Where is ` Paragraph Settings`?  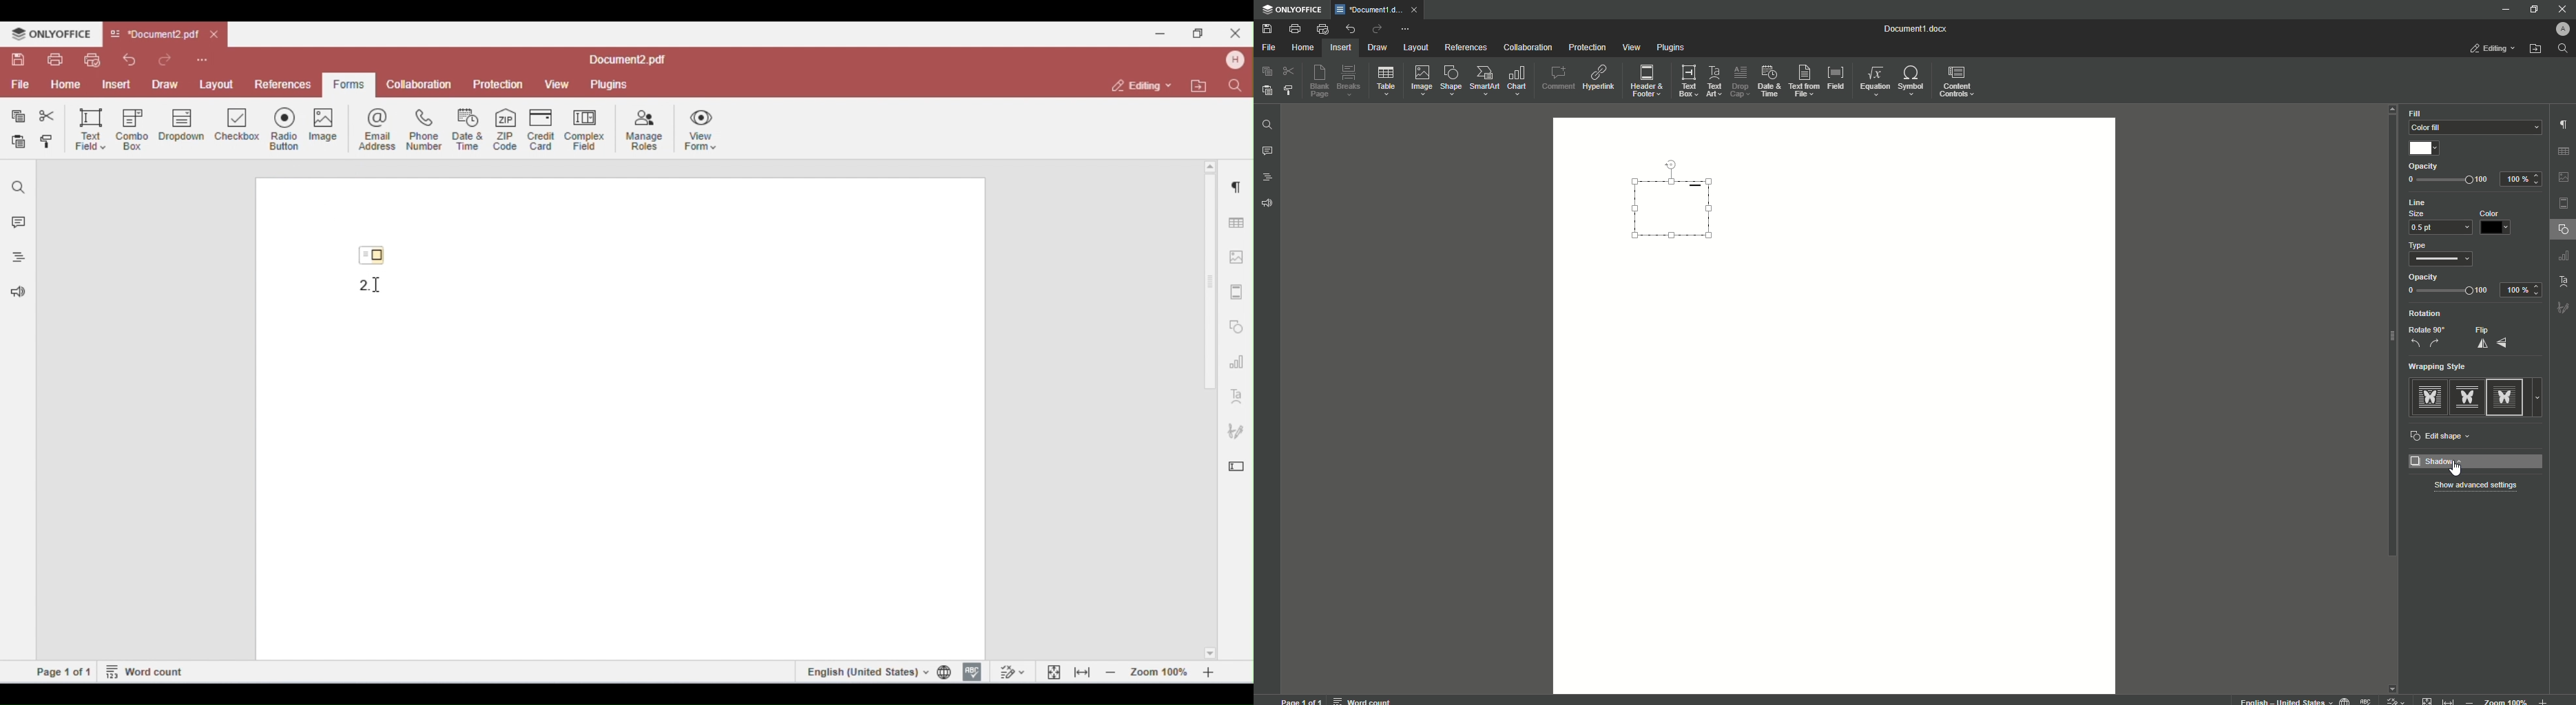
 Paragraph Settings is located at coordinates (2562, 124).